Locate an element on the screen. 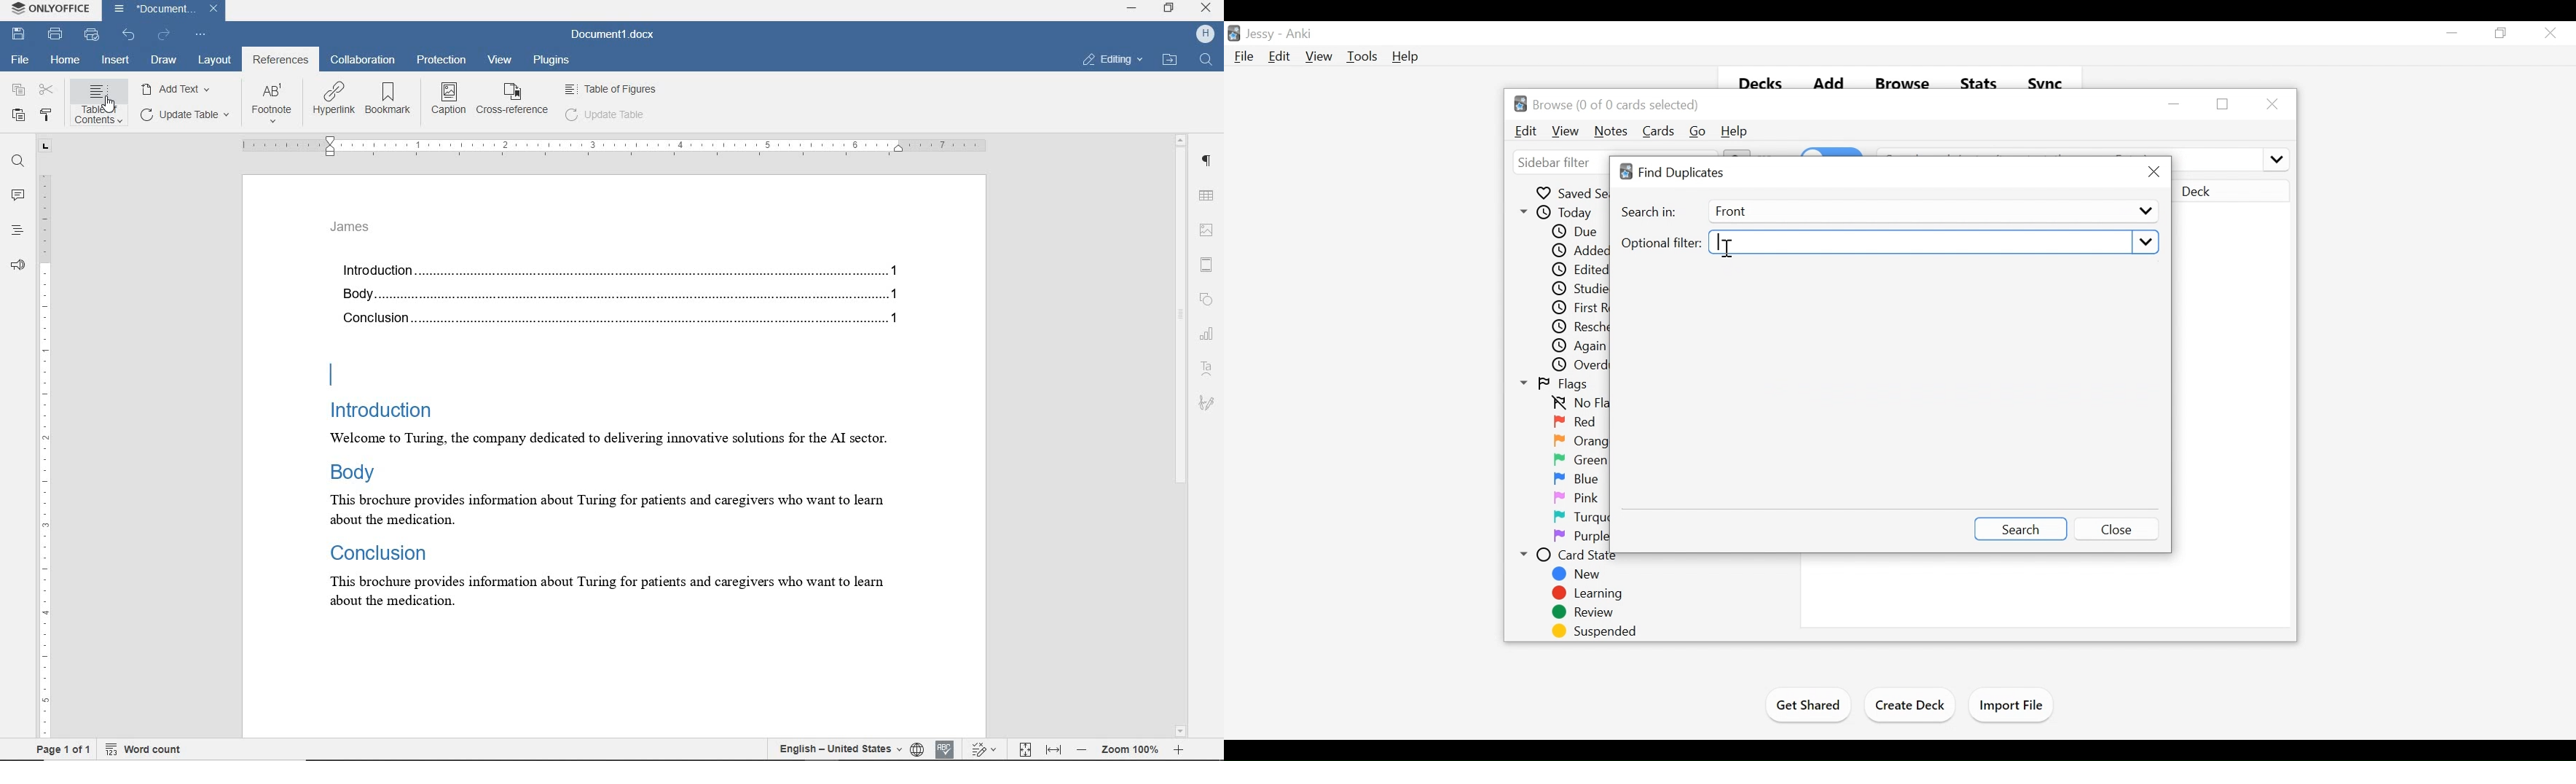  Green is located at coordinates (1581, 460).